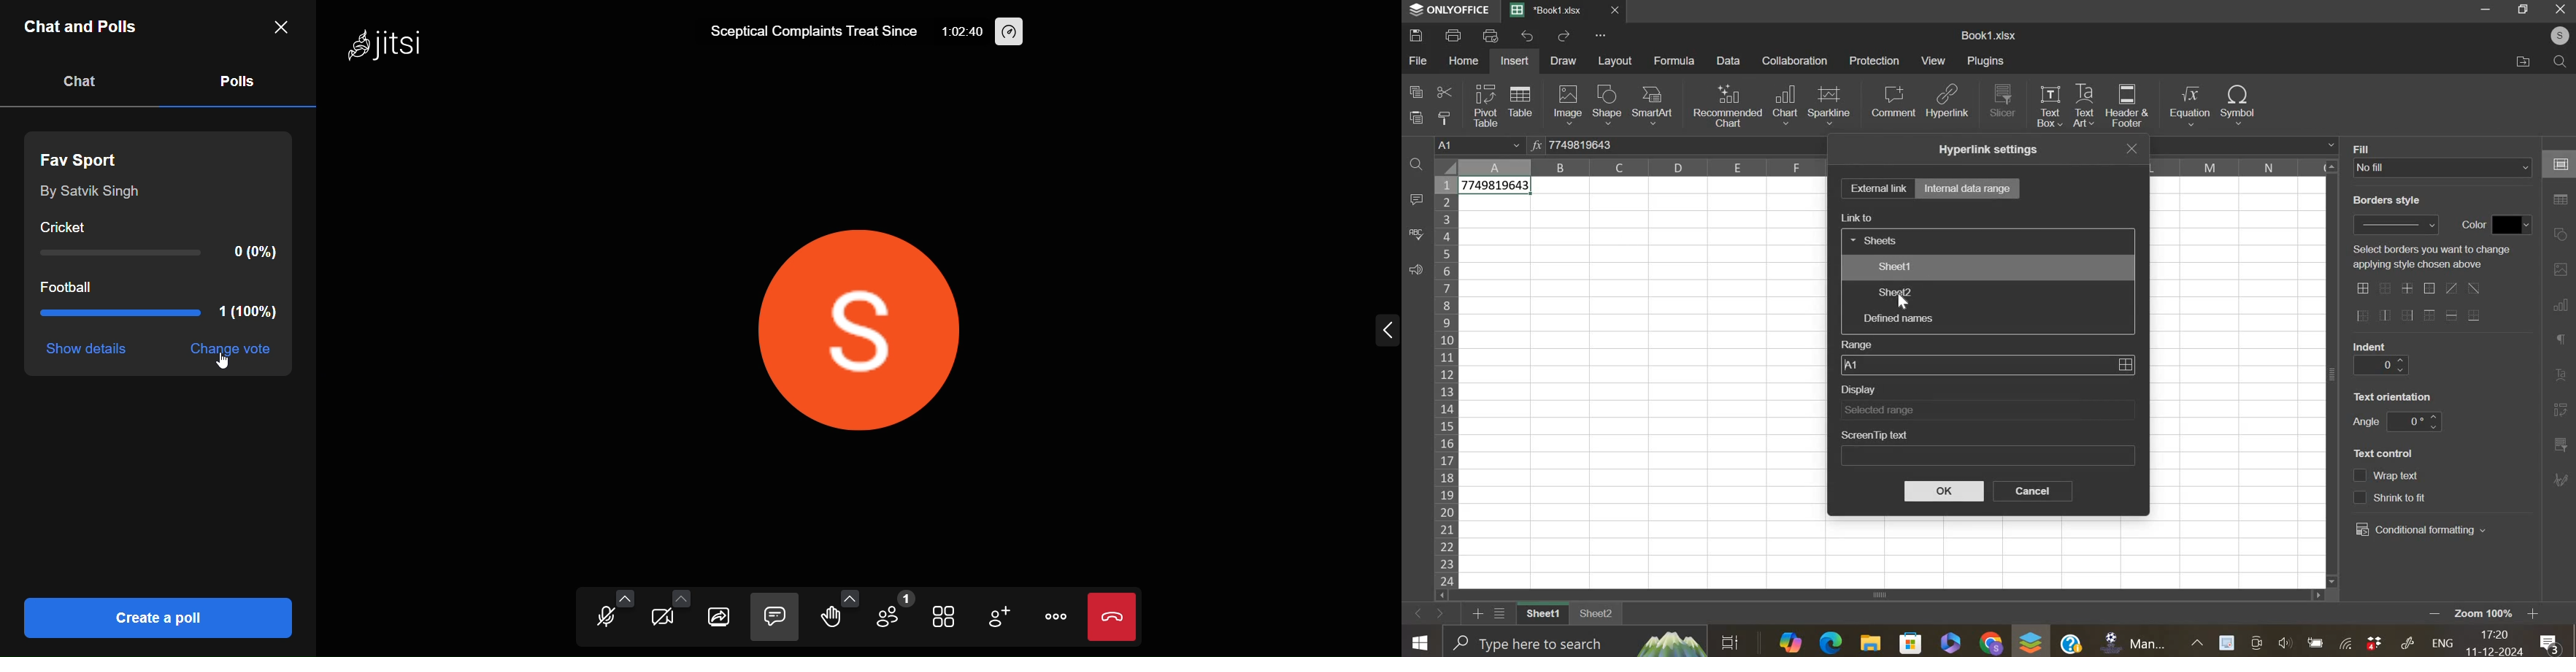  Describe the element at coordinates (658, 620) in the screenshot. I see `camera` at that location.